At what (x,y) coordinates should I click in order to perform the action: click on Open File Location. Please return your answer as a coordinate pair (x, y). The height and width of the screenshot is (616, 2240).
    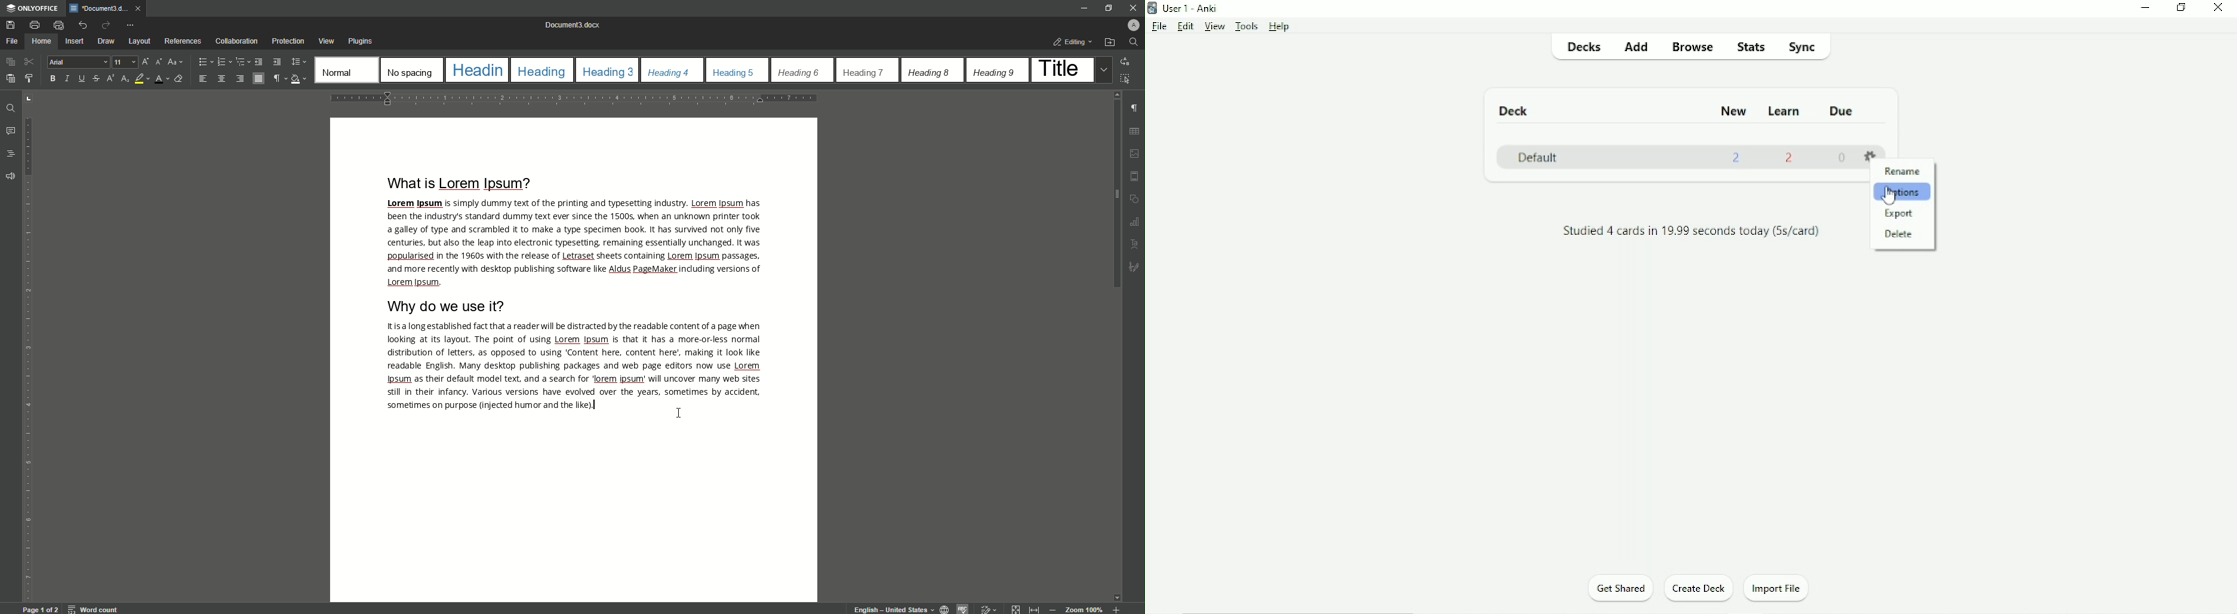
    Looking at the image, I should click on (1110, 41).